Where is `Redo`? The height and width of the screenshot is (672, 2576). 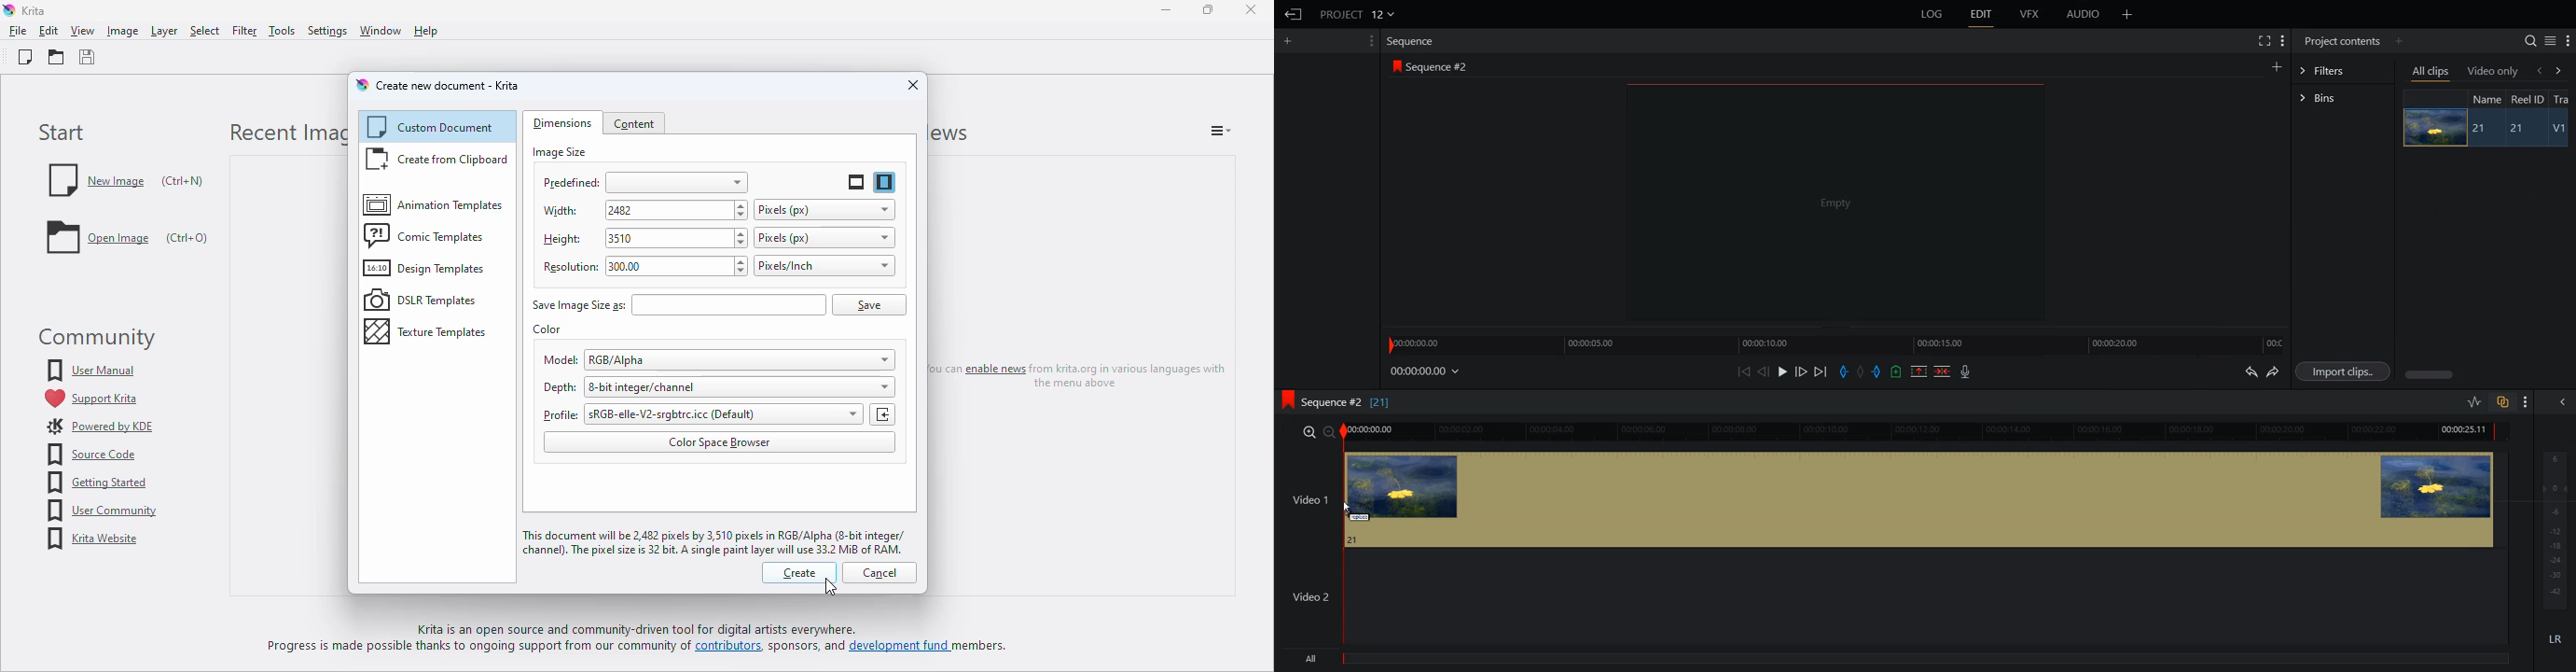
Redo is located at coordinates (2273, 371).